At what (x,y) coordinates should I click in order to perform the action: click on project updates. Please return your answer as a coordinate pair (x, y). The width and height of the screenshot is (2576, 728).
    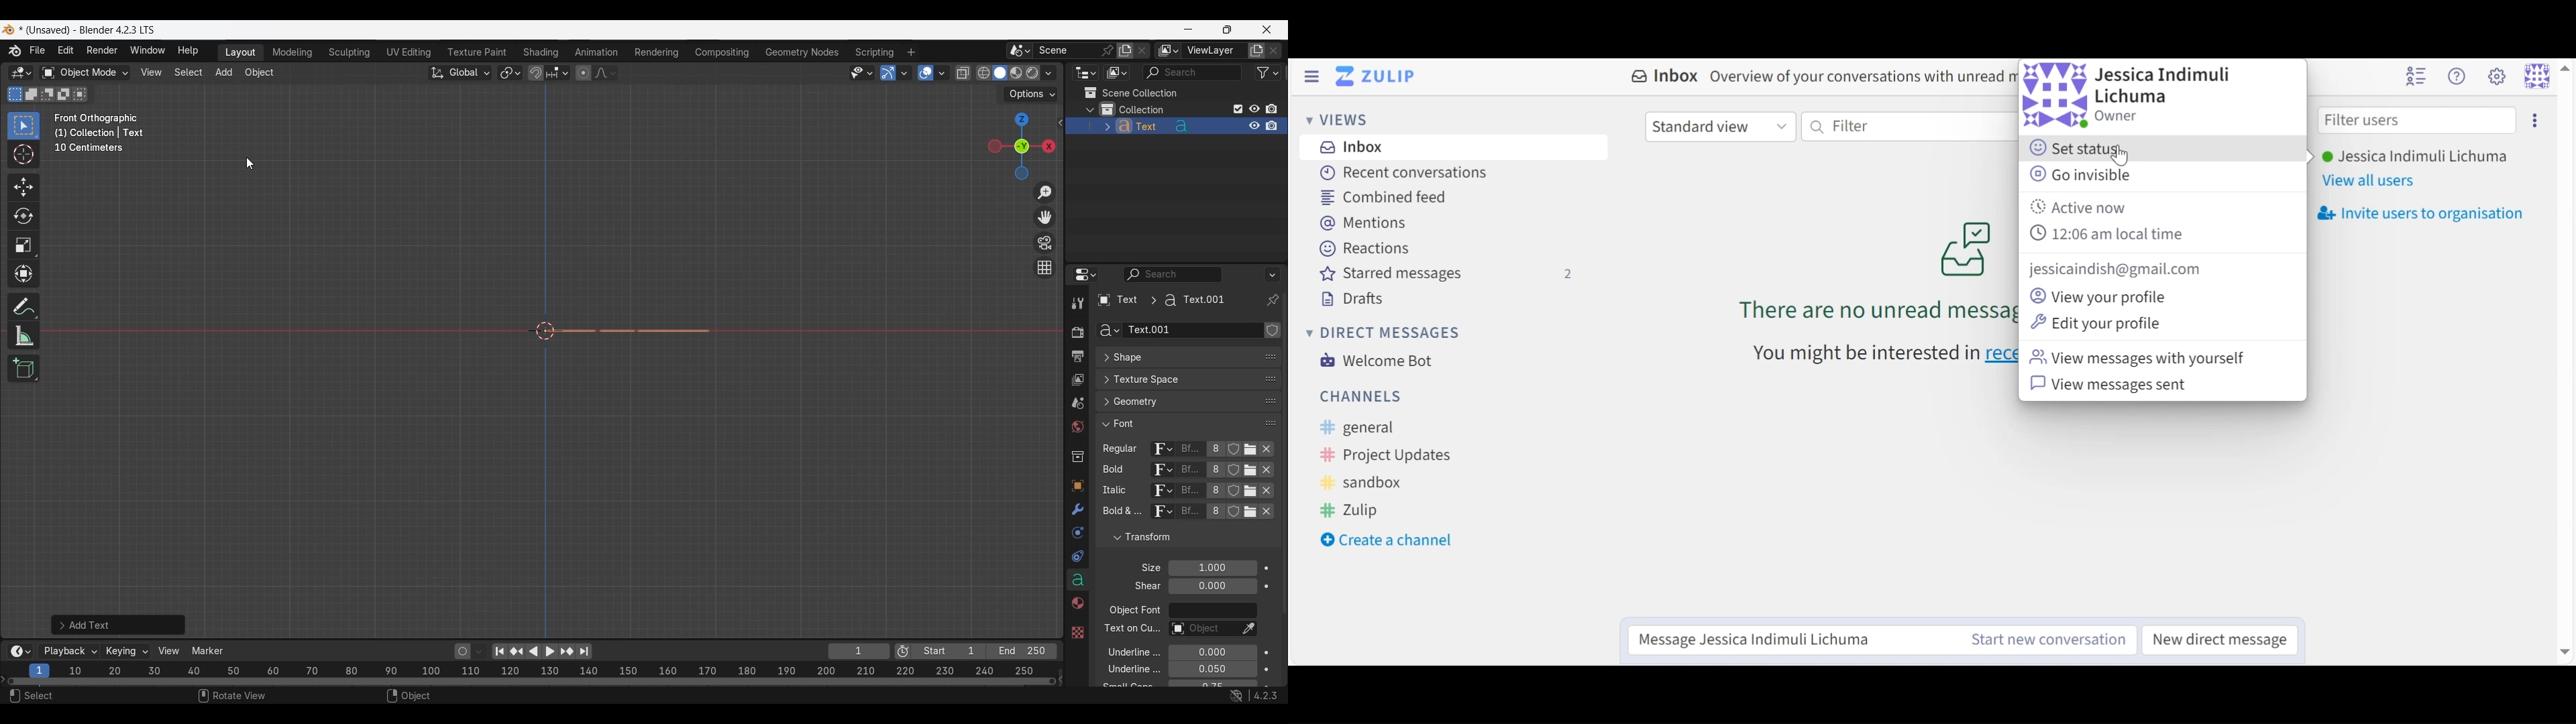
    Looking at the image, I should click on (1387, 456).